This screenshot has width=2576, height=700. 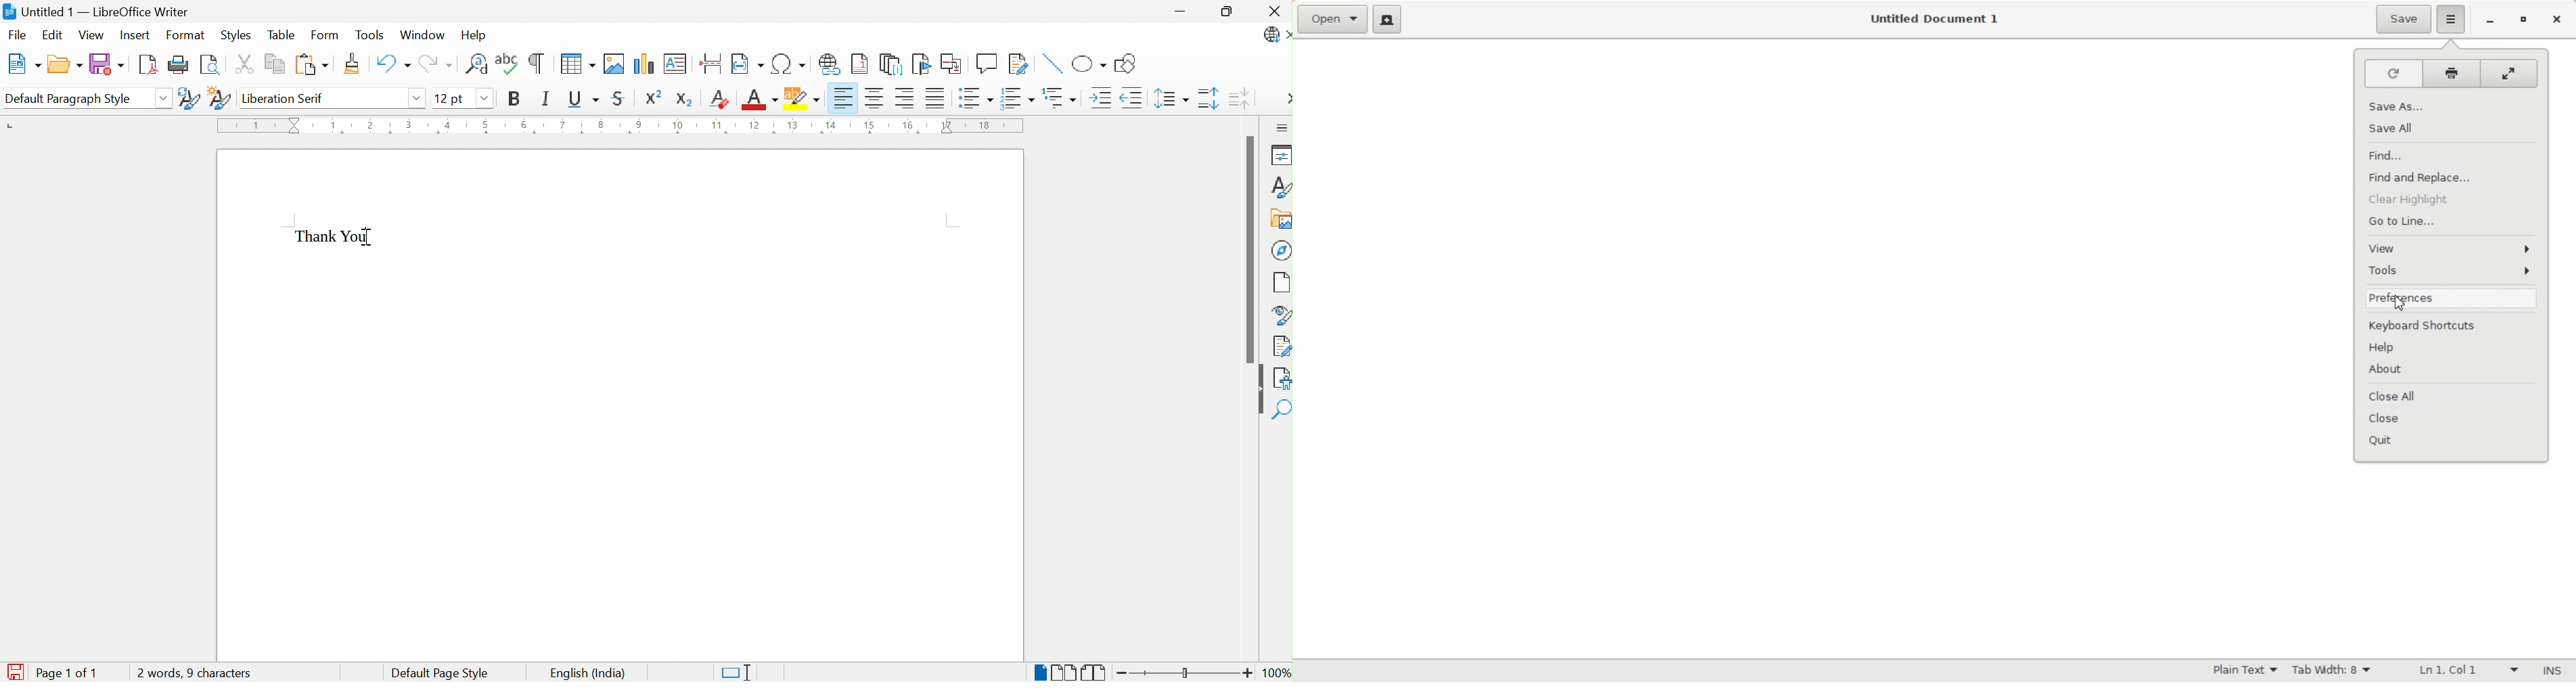 I want to click on Gallery, so click(x=1278, y=218).